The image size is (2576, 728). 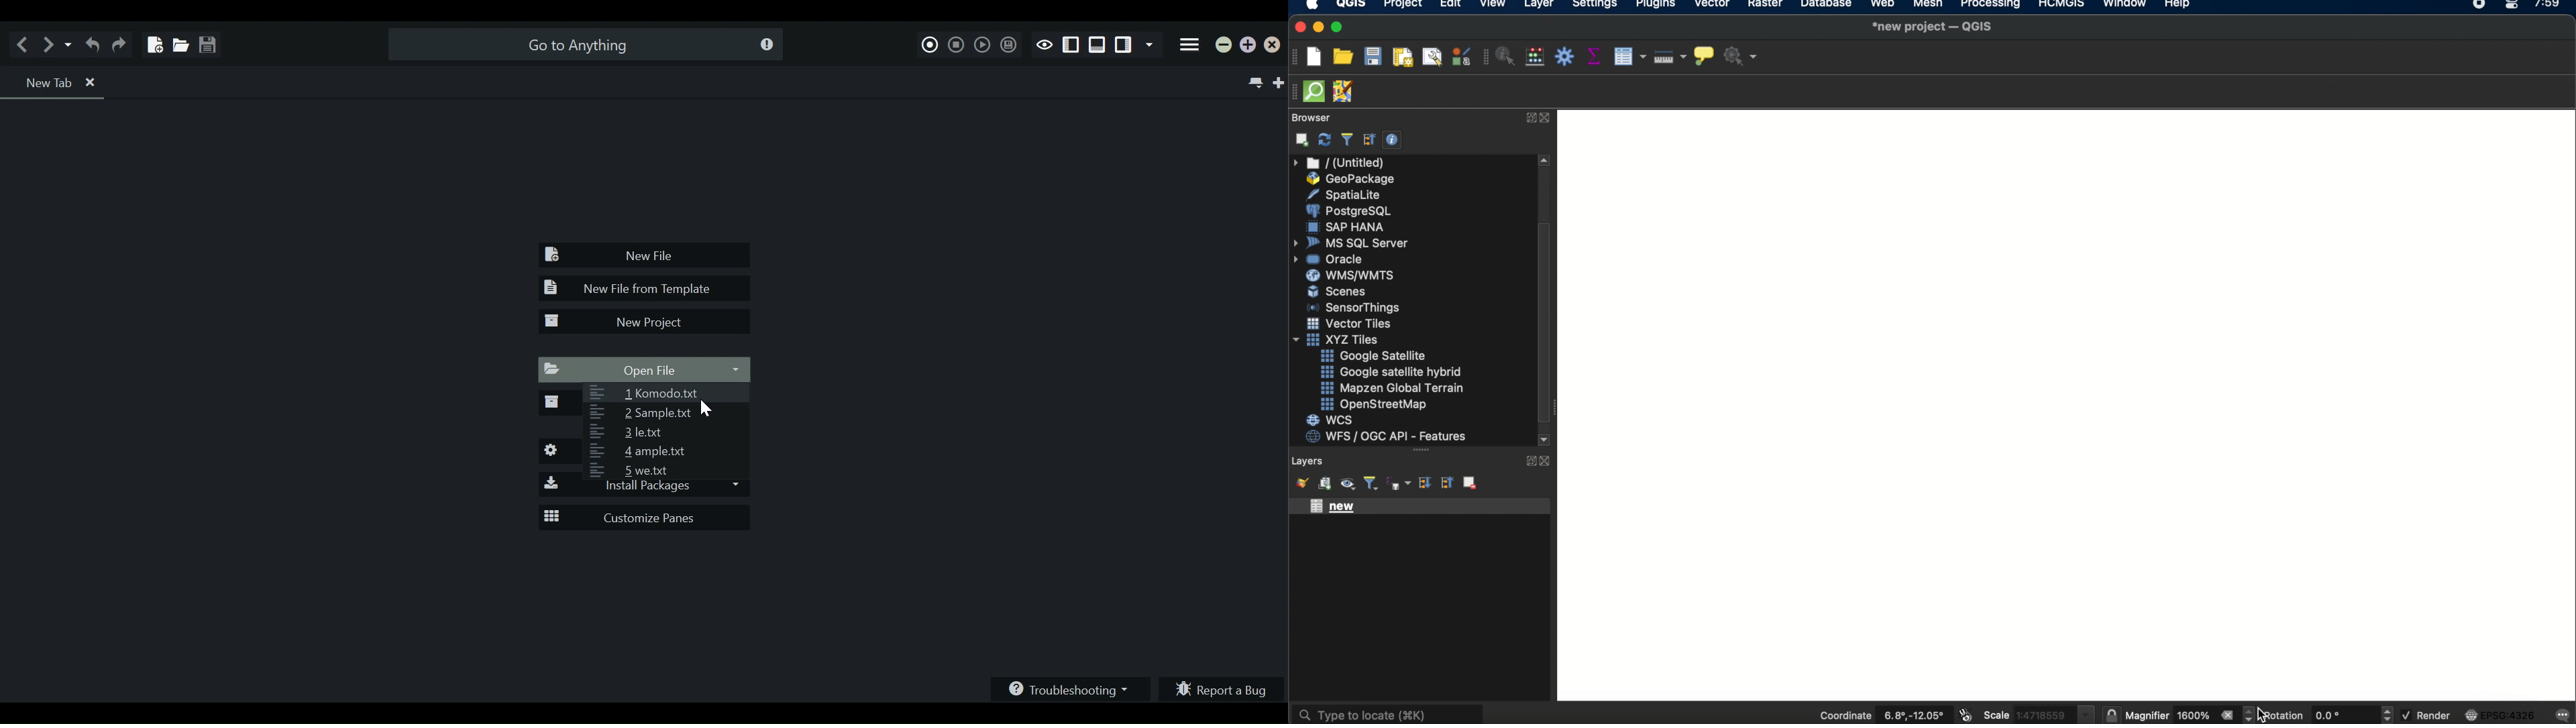 I want to click on OPEN FIELD CALCULATOR, so click(x=1535, y=58).